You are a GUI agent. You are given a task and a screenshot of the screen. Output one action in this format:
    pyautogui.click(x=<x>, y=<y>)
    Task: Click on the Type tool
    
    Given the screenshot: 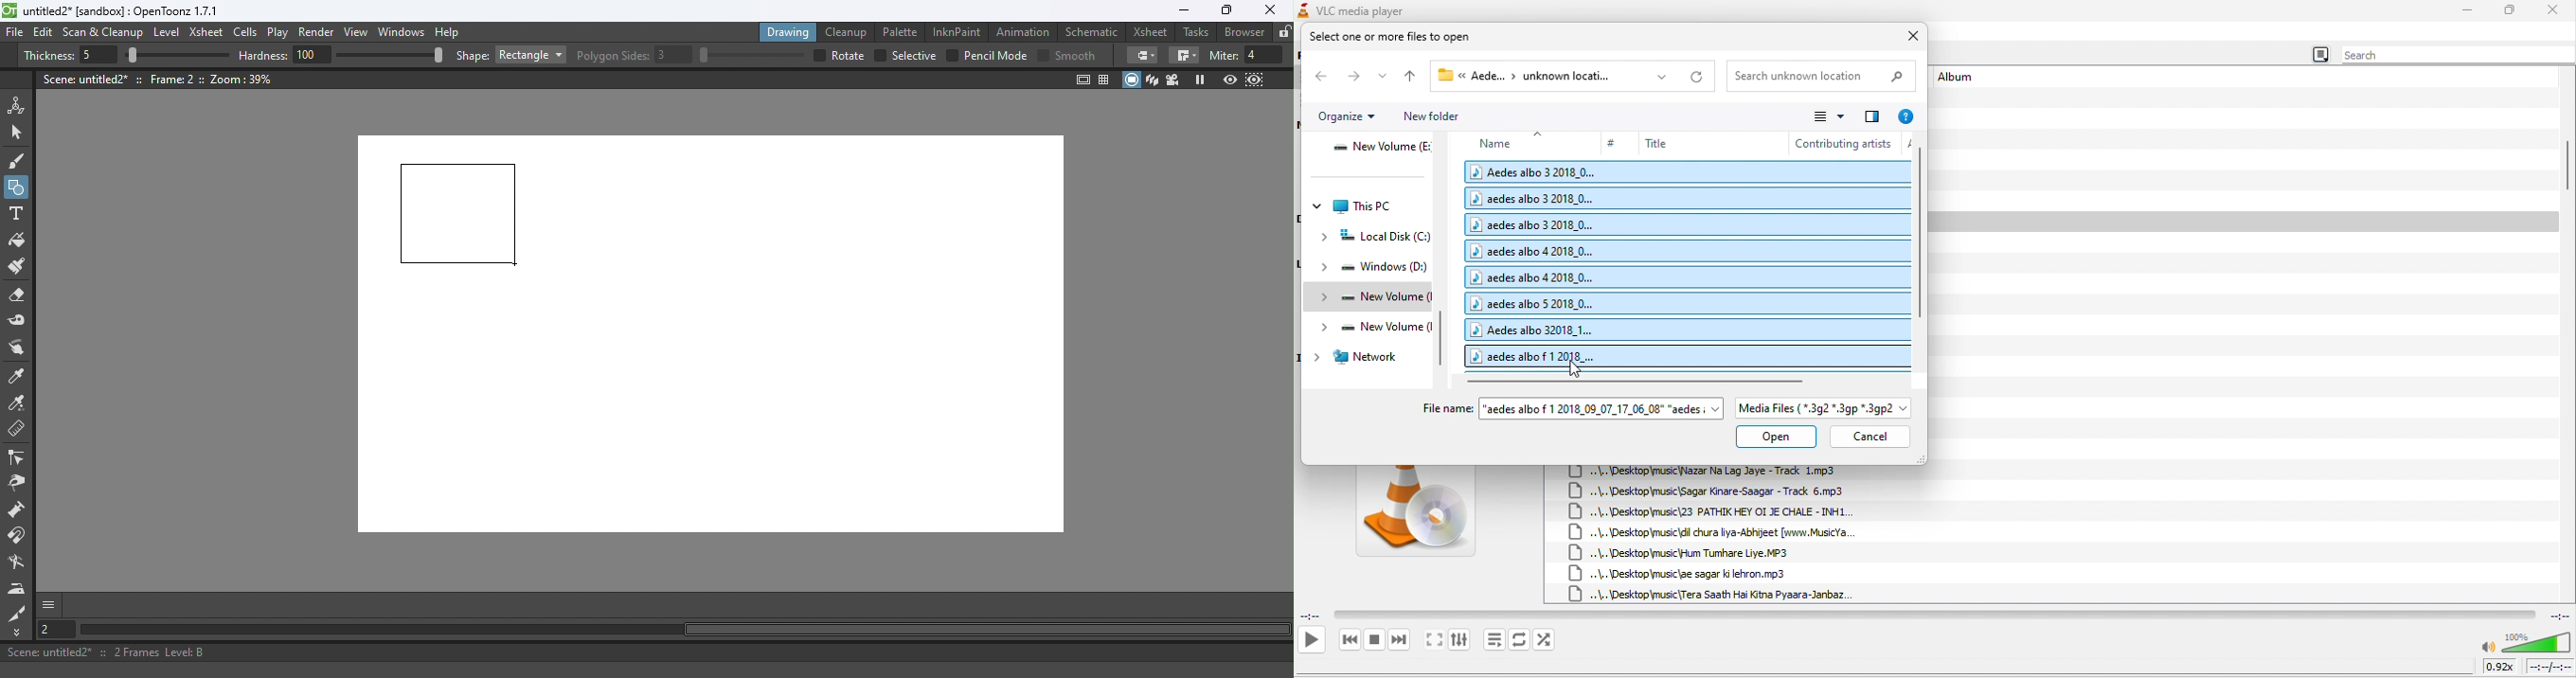 What is the action you would take?
    pyautogui.click(x=16, y=215)
    